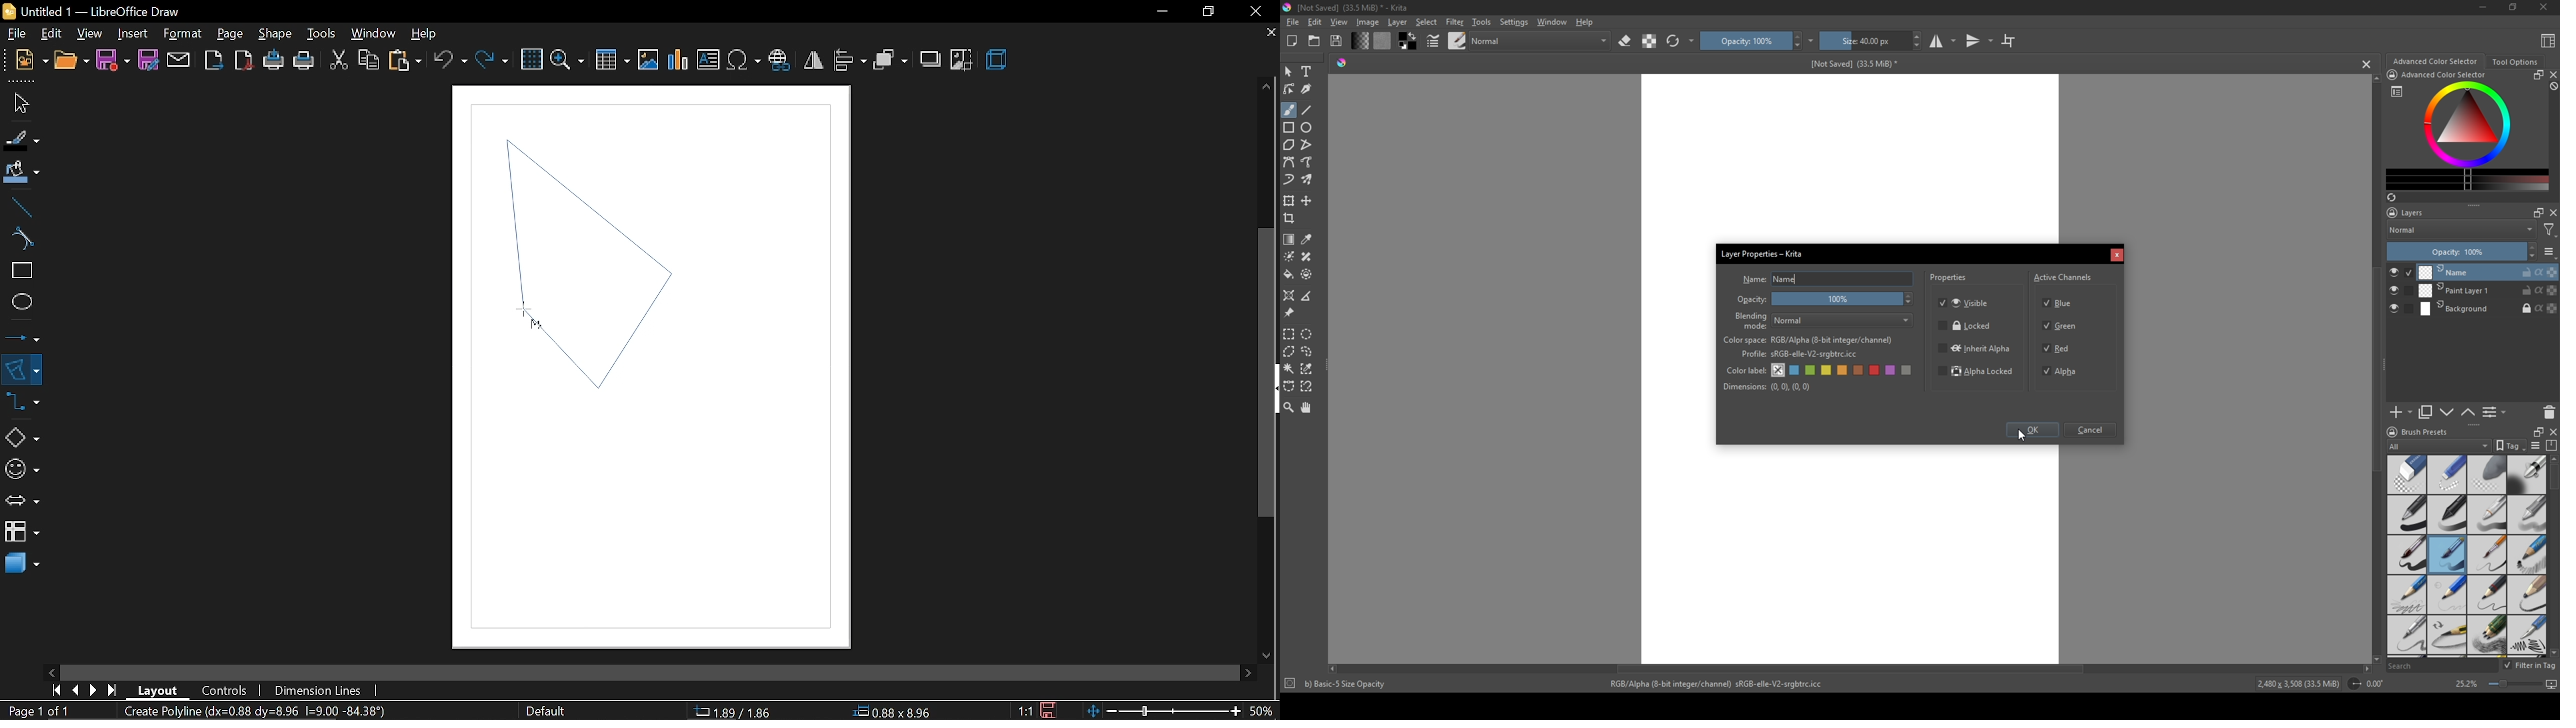 The image size is (2576, 728). I want to click on Red, so click(2058, 347).